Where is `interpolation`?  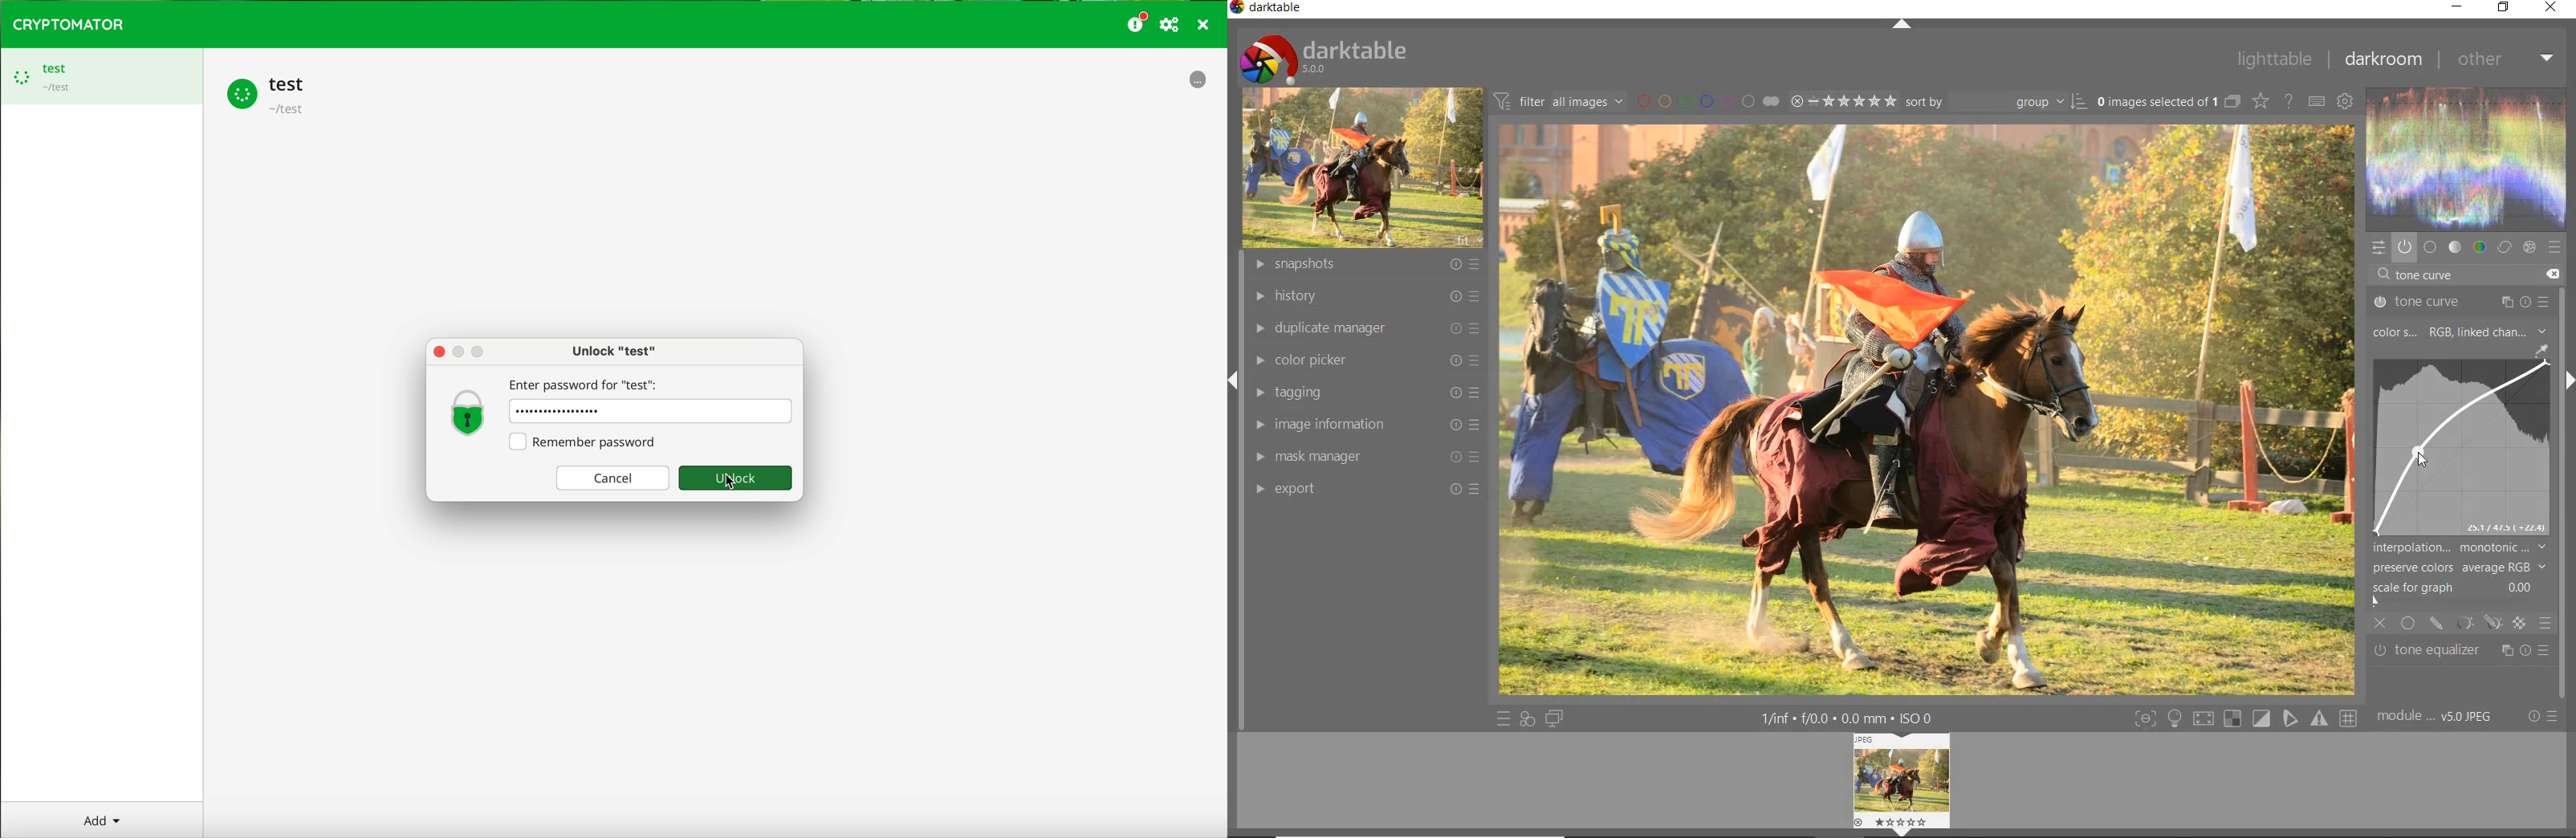 interpolation is located at coordinates (2460, 547).